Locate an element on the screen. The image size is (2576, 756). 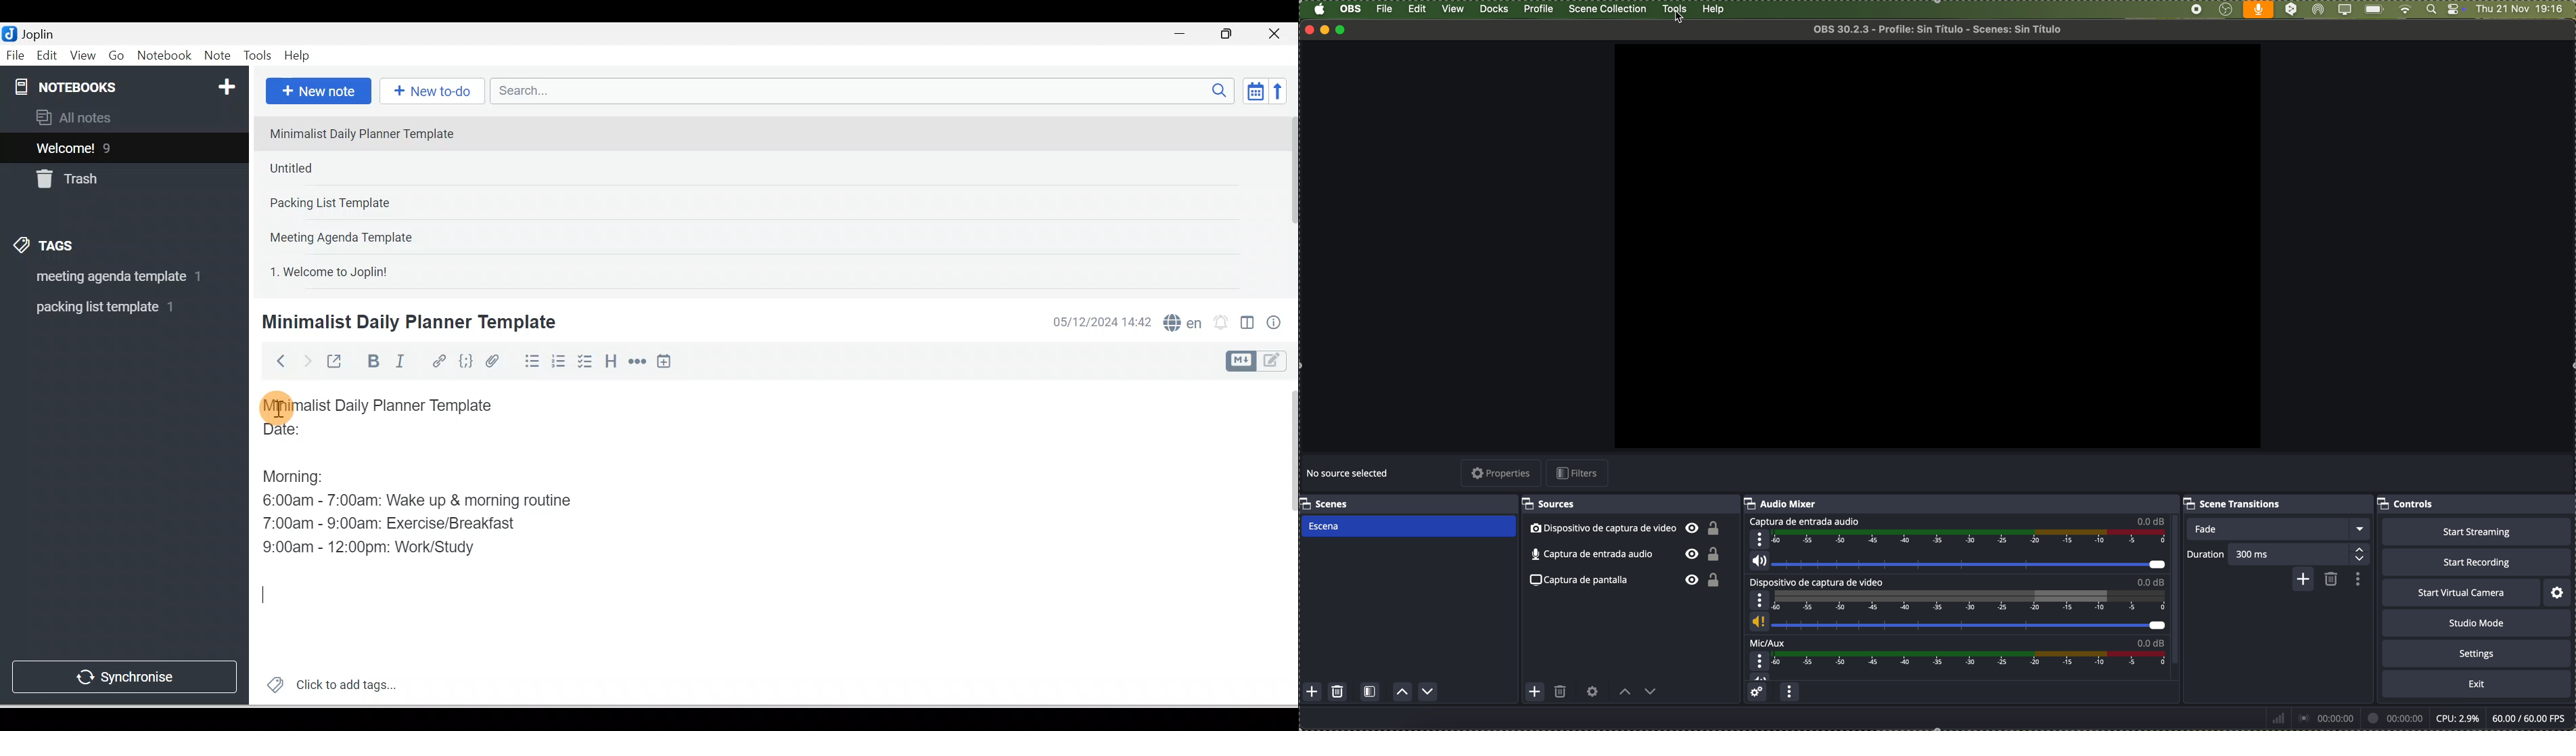
Joplin is located at coordinates (41, 32).